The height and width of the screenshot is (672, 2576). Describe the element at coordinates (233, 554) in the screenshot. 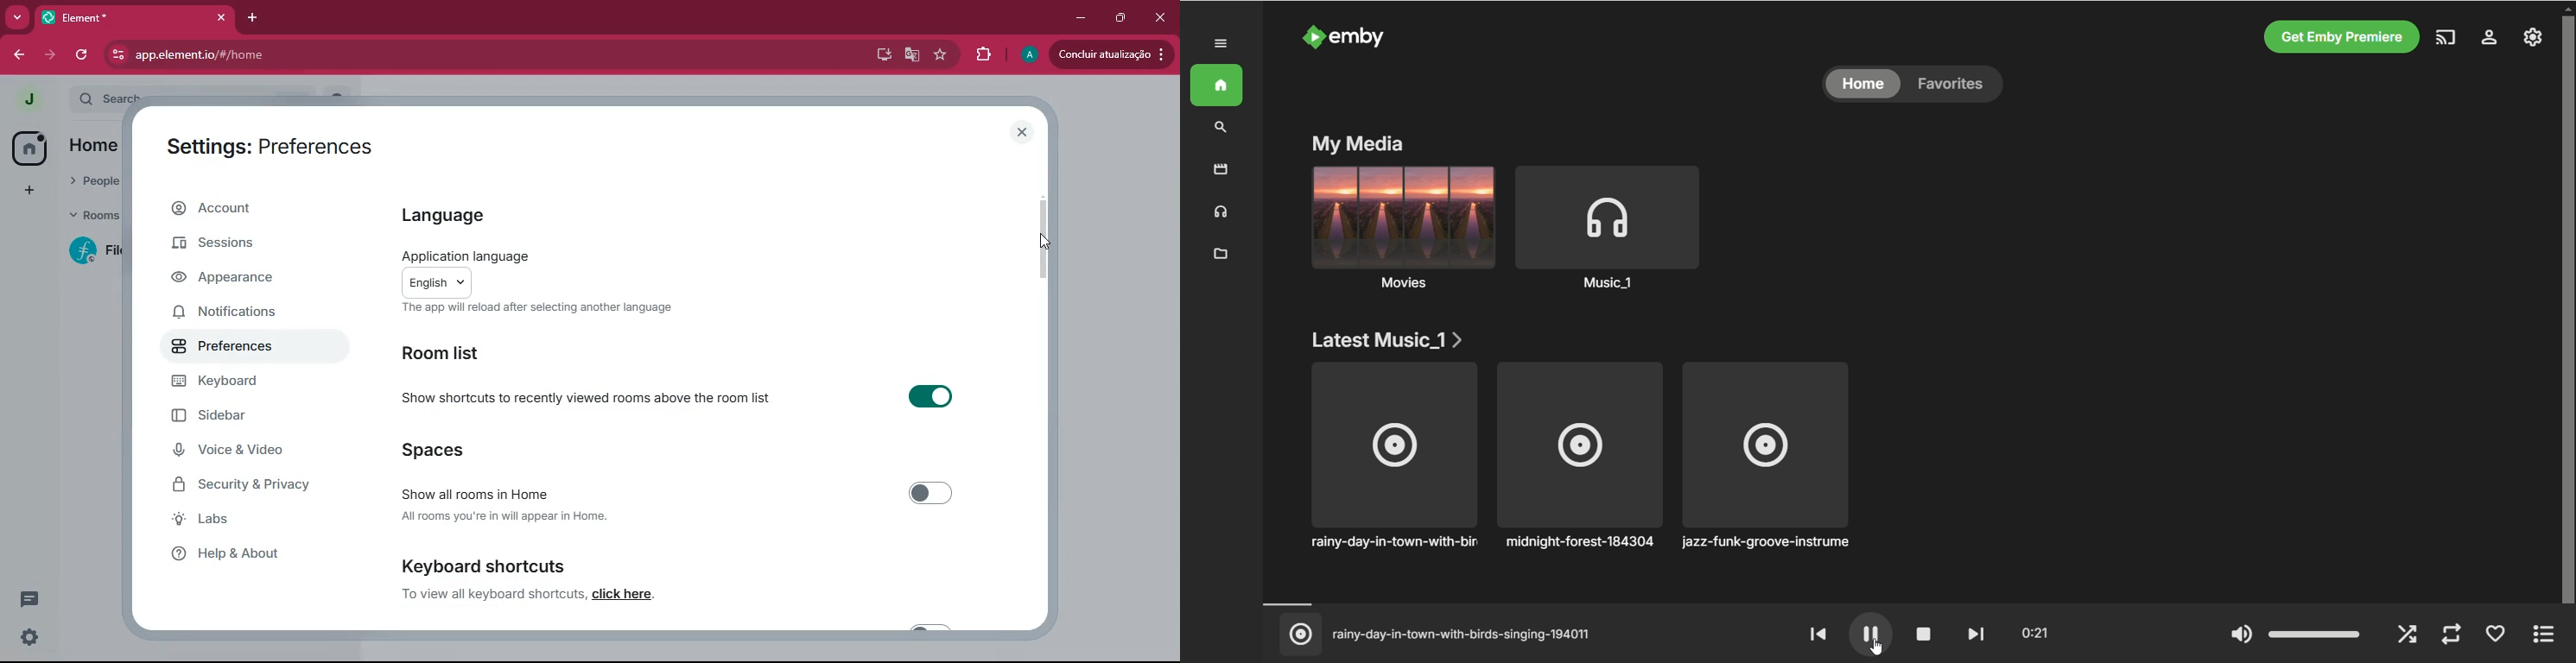

I see `help & about` at that location.